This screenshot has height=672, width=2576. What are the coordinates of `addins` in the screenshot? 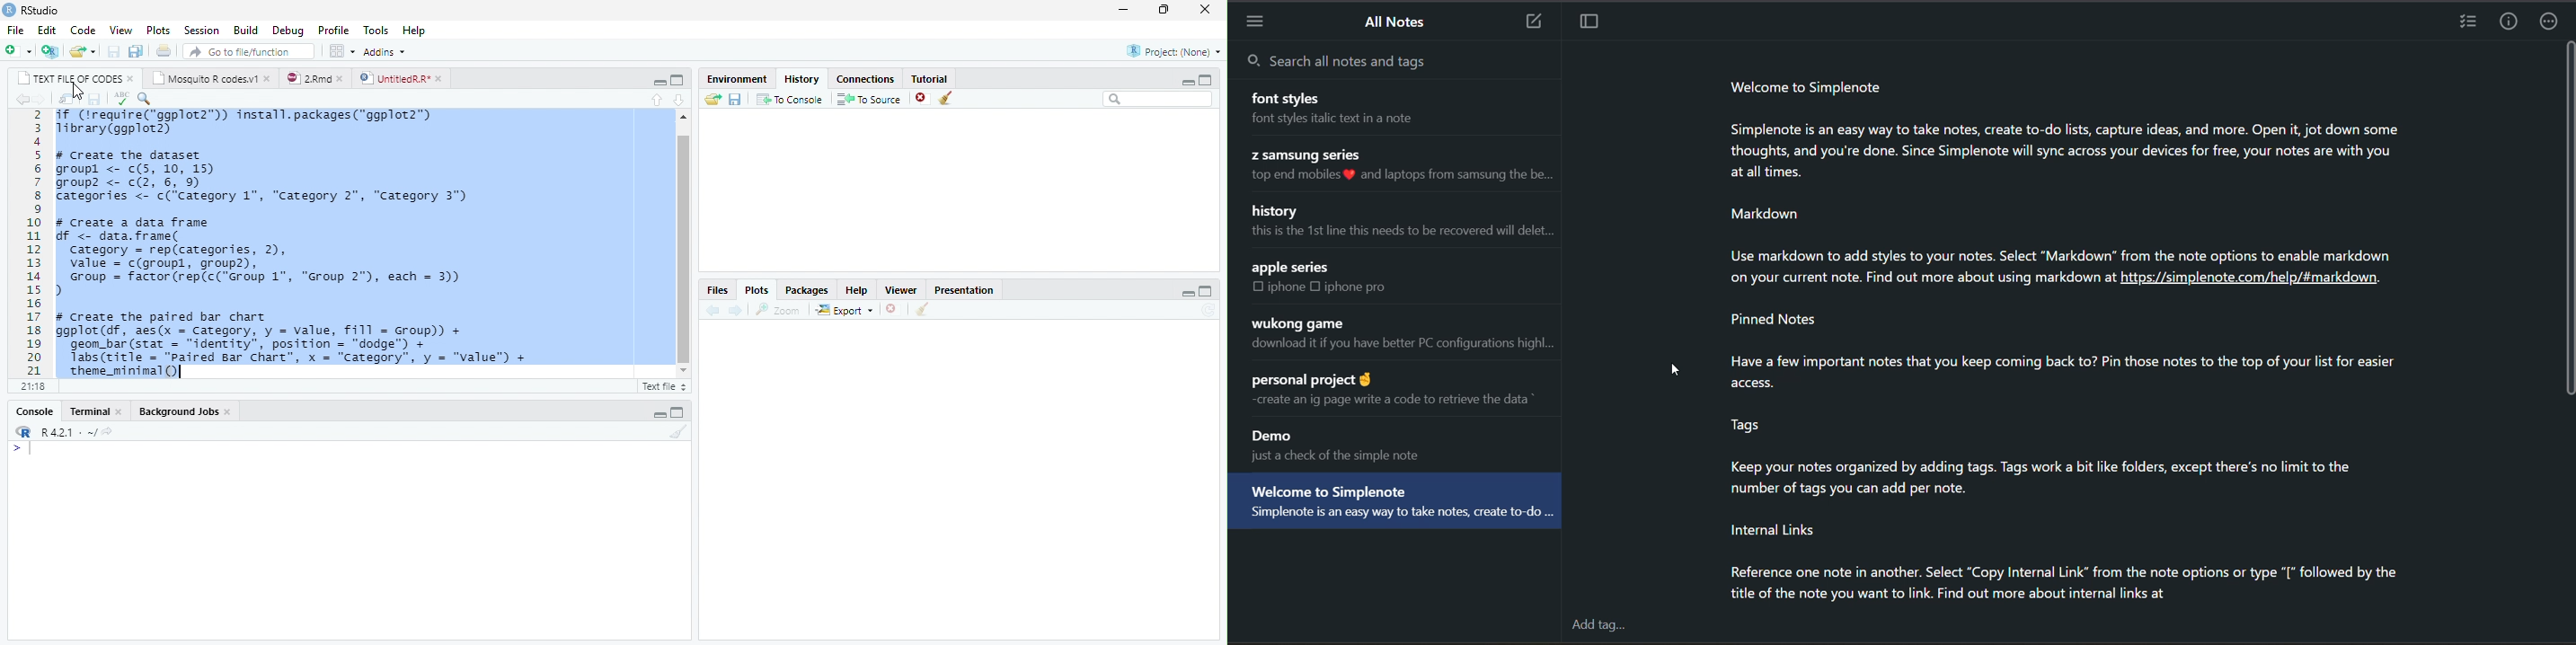 It's located at (387, 51).